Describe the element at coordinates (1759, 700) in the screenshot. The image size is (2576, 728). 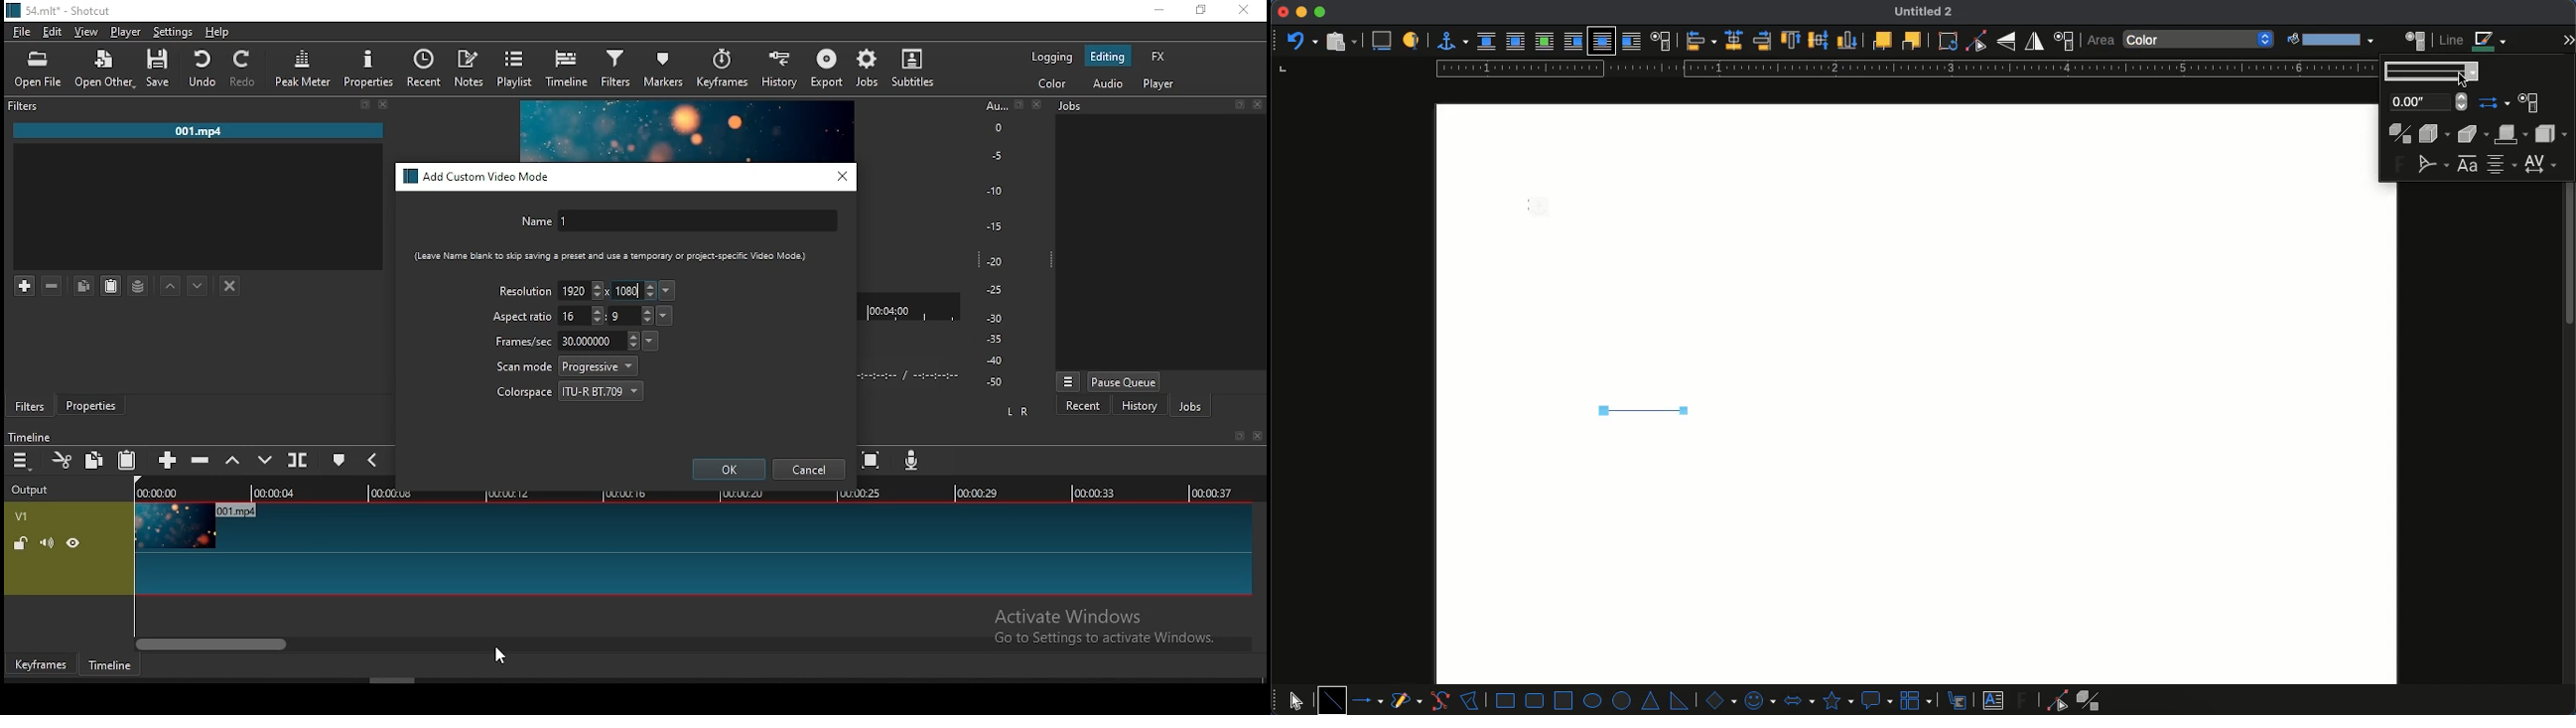
I see `symbol shapes` at that location.